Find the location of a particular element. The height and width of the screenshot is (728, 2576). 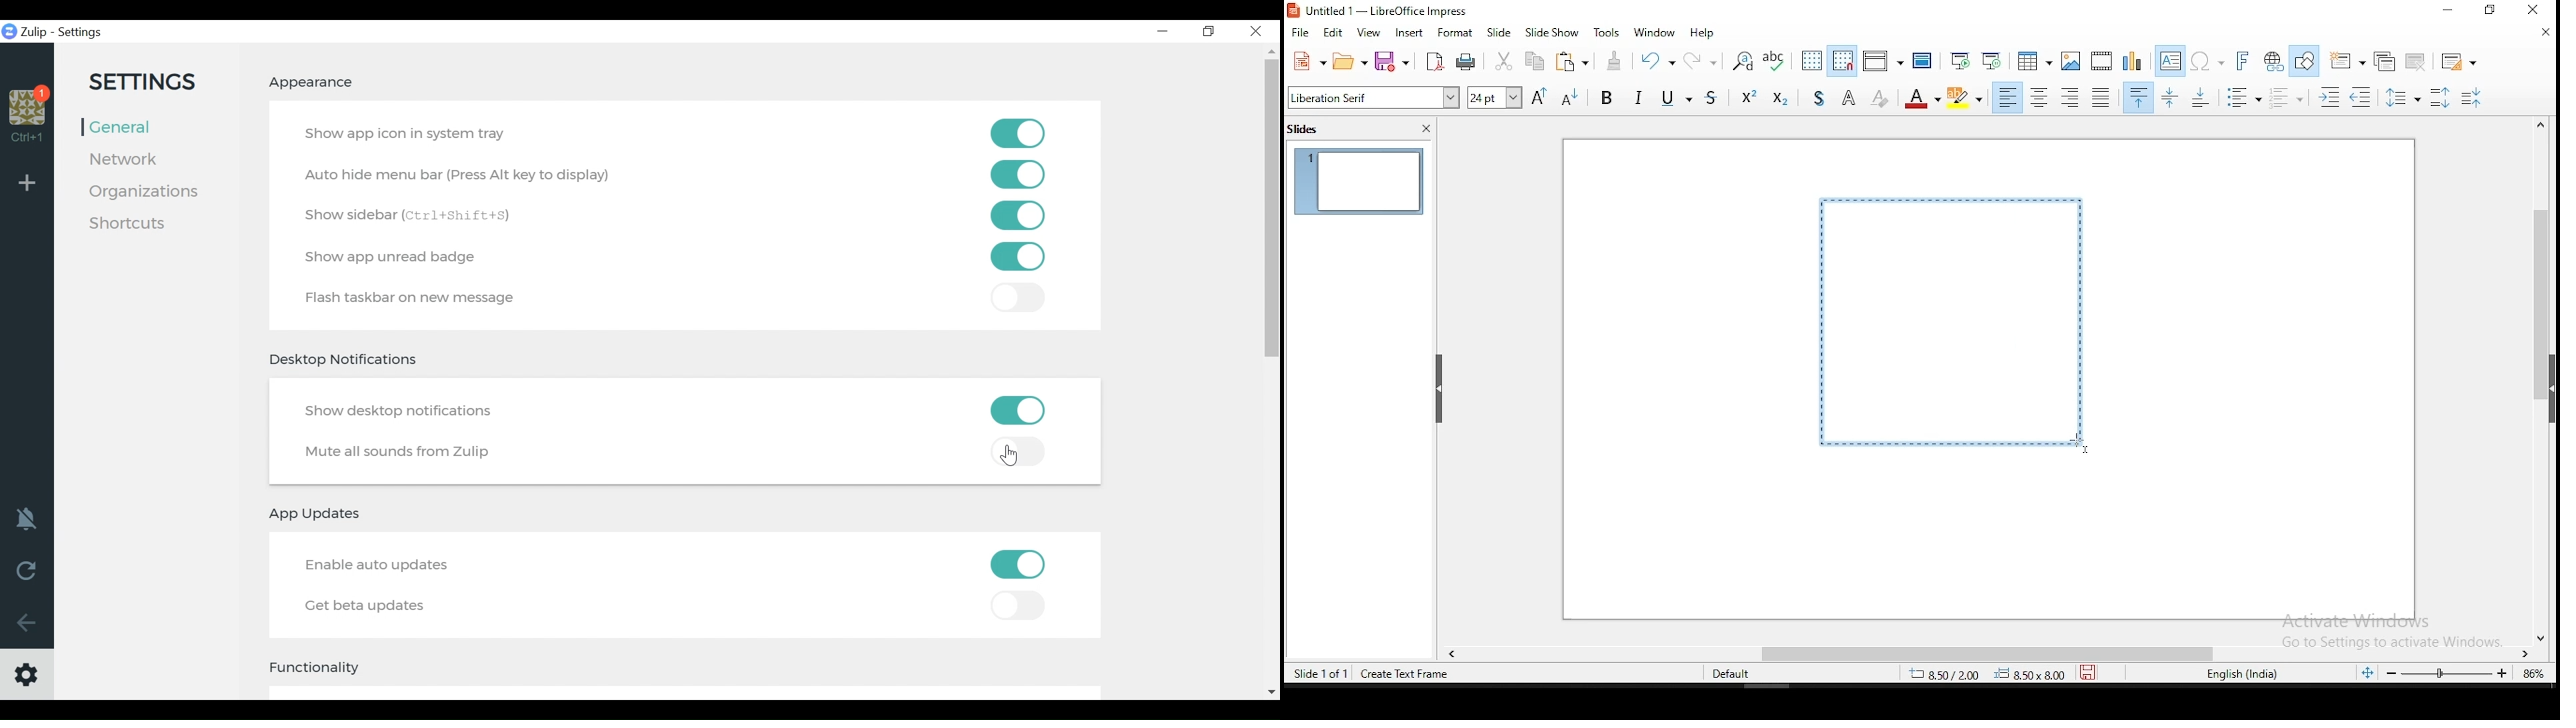

start from current slide is located at coordinates (1990, 62).